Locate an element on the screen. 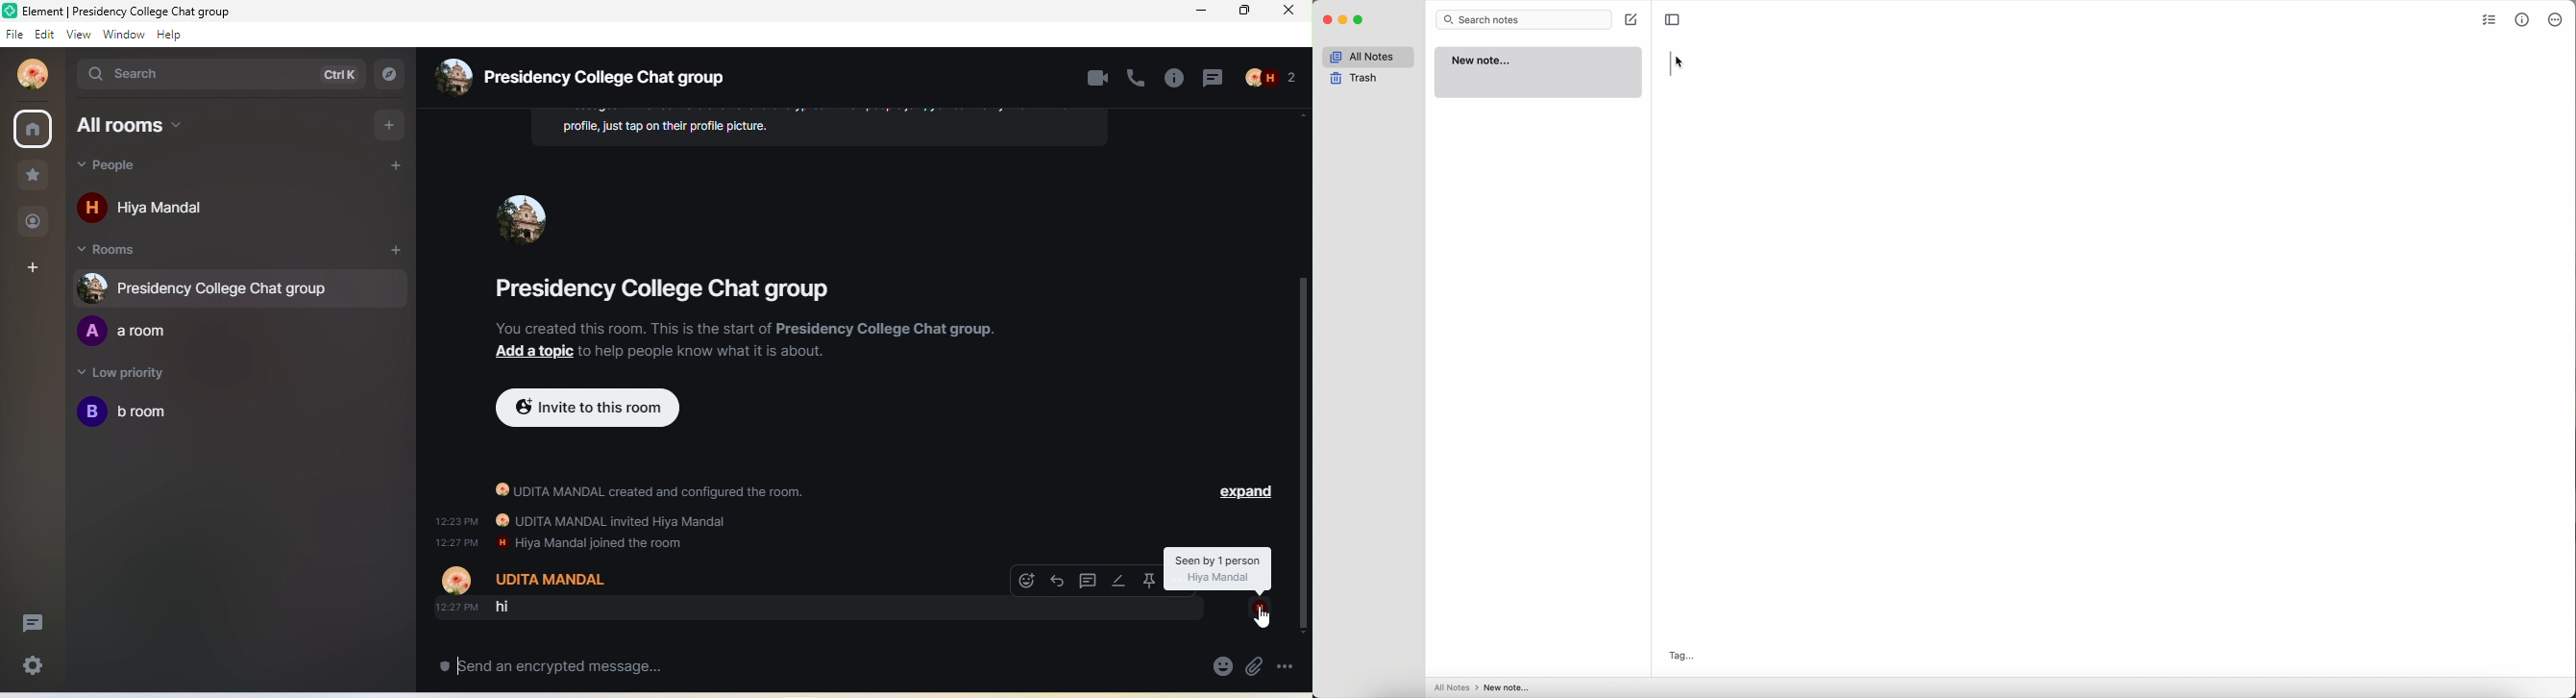 The image size is (2576, 700). people is located at coordinates (124, 168).